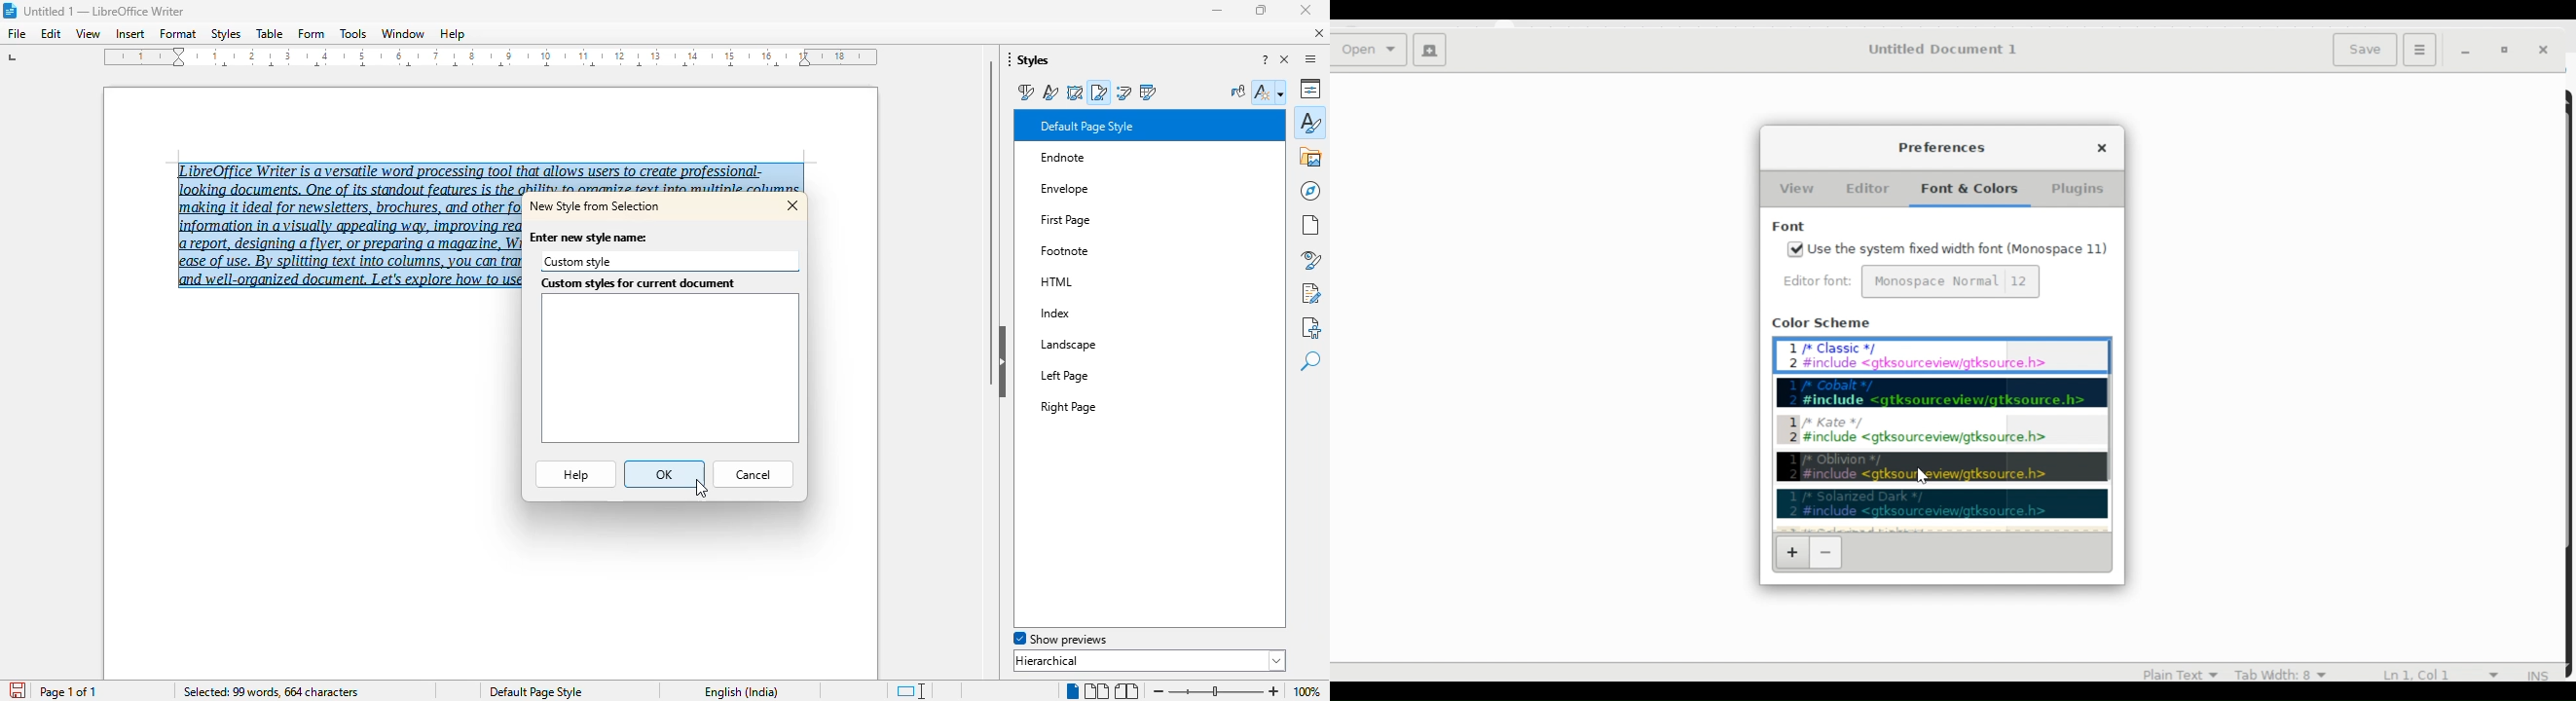  I want to click on list styles, so click(1124, 92).